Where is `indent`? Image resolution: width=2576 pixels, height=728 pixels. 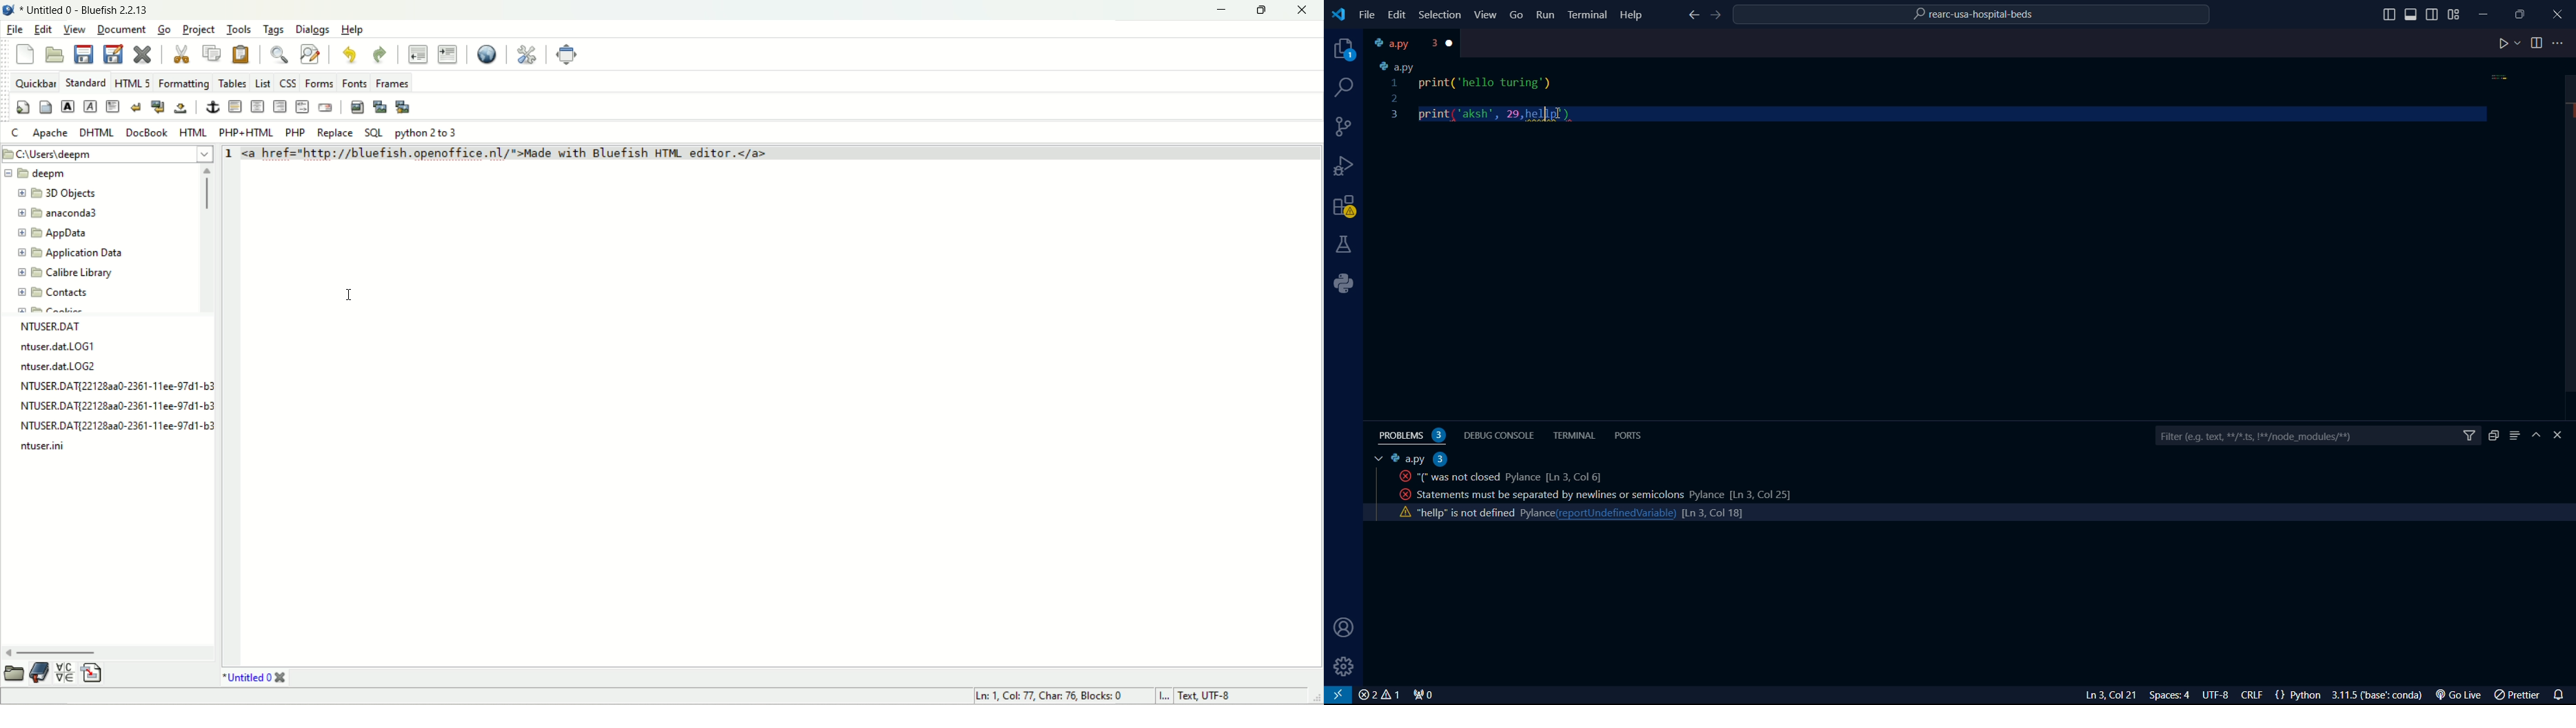 indent is located at coordinates (448, 54).